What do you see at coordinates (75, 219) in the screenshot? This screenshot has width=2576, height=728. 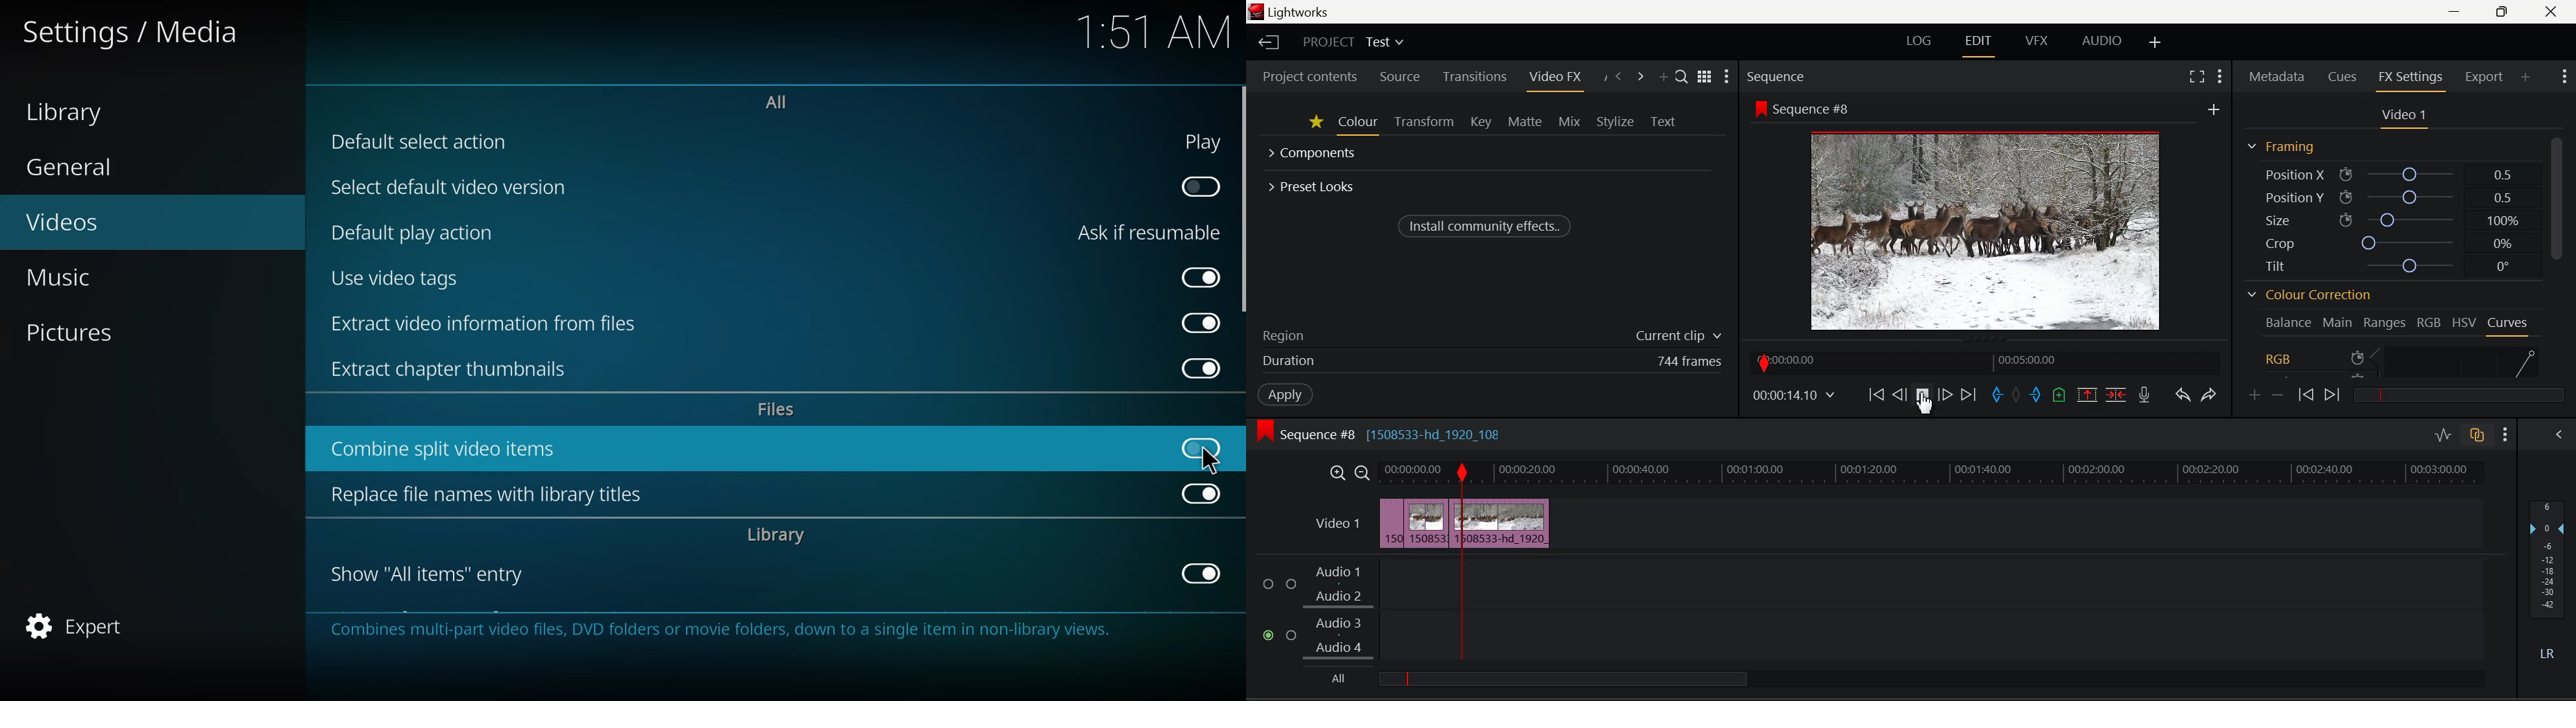 I see `videos` at bounding box center [75, 219].